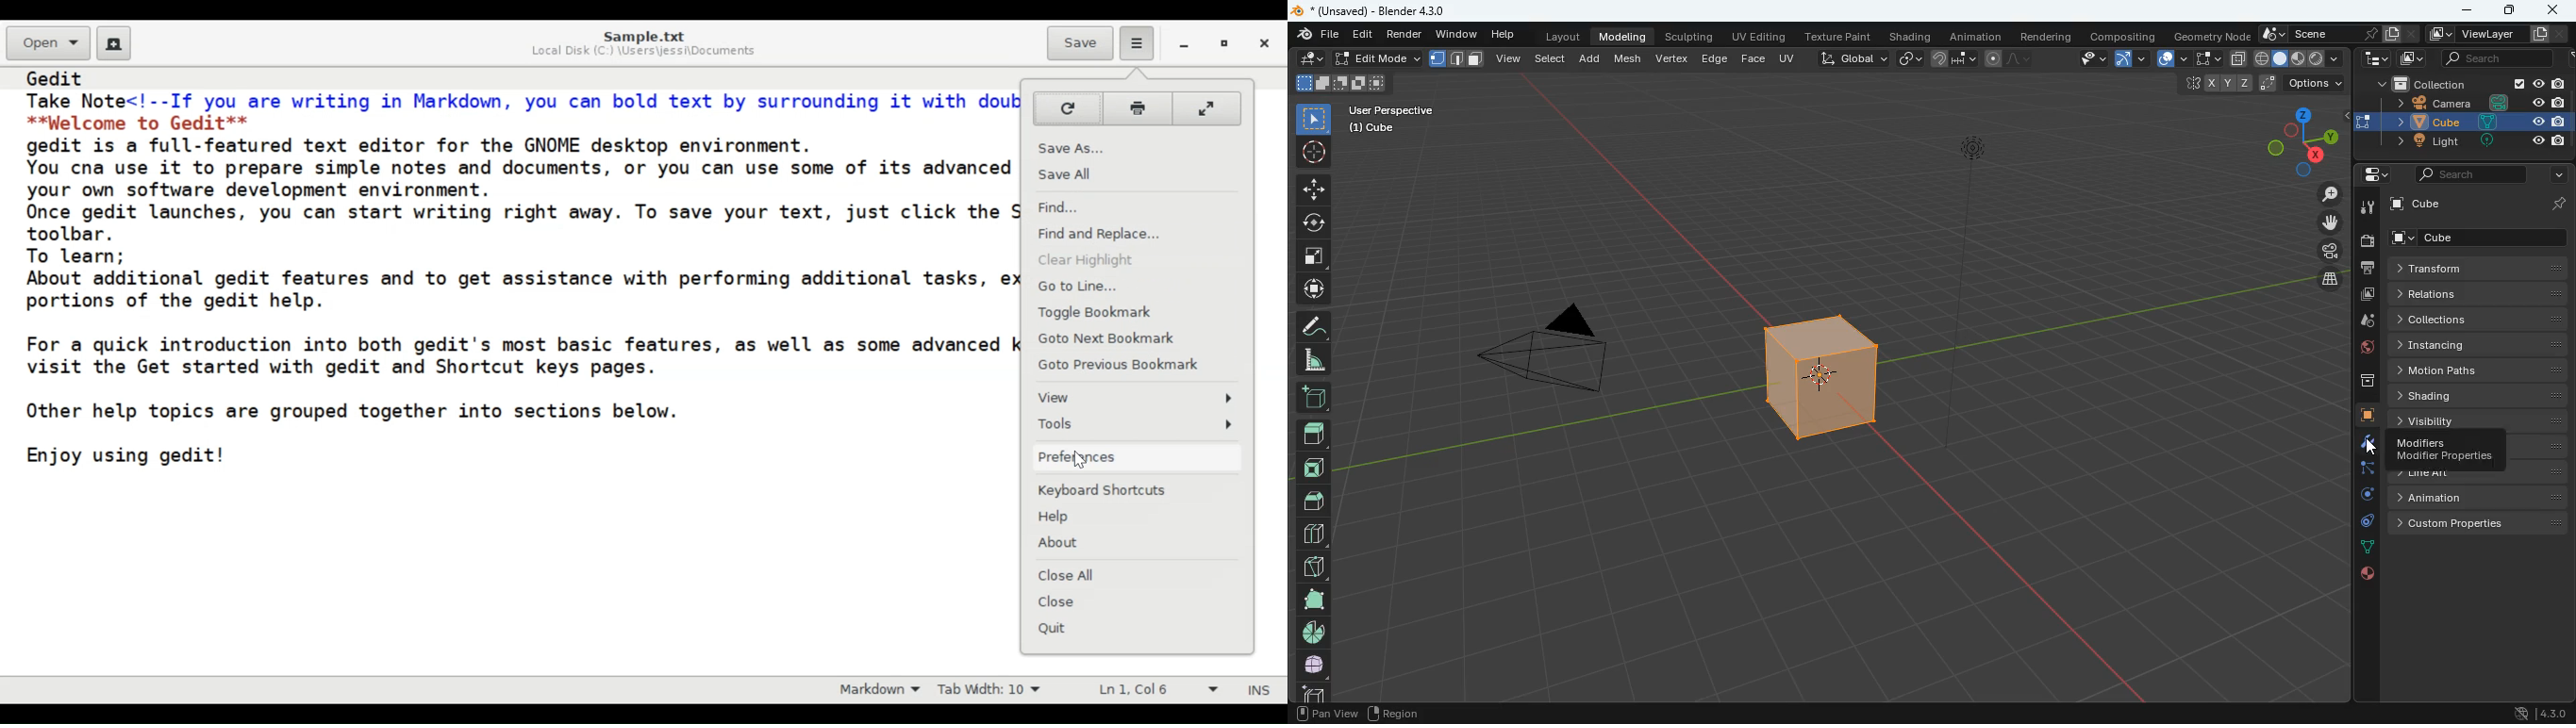 Image resolution: width=2576 pixels, height=728 pixels. Describe the element at coordinates (2467, 104) in the screenshot. I see `camera` at that location.